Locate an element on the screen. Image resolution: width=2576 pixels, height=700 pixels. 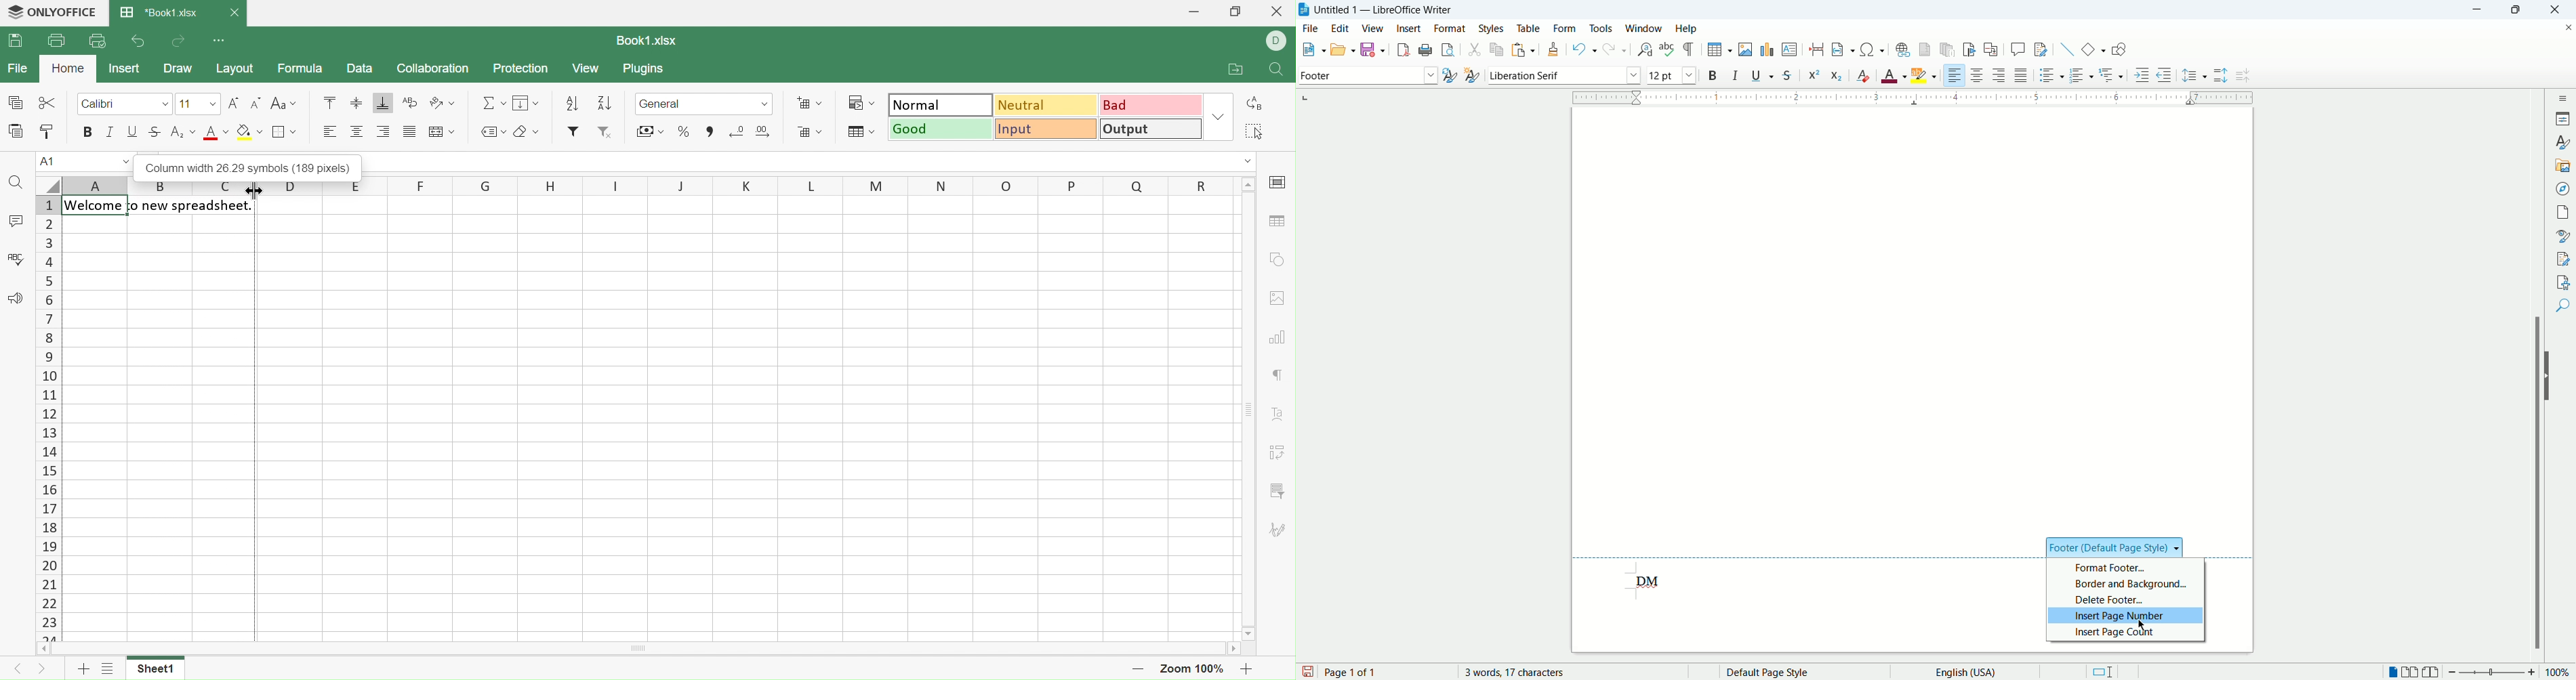
styles is located at coordinates (1493, 28).